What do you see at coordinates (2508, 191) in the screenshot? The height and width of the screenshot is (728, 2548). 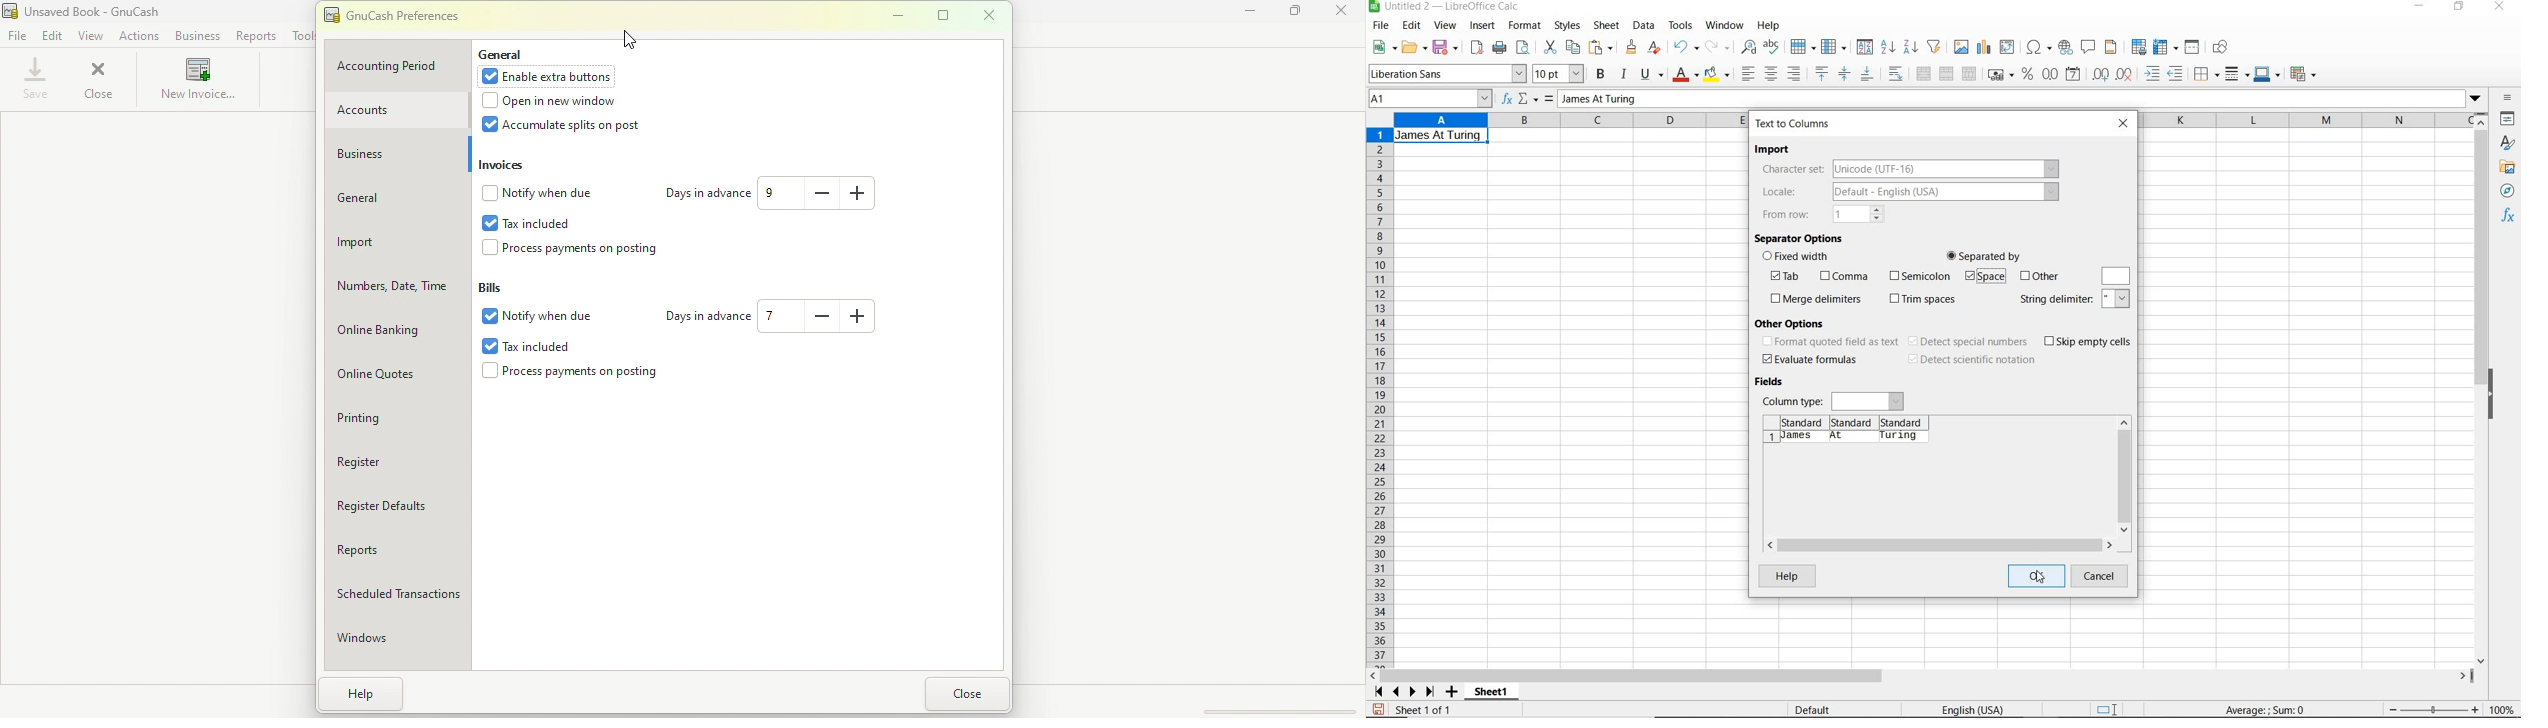 I see `navigator` at bounding box center [2508, 191].